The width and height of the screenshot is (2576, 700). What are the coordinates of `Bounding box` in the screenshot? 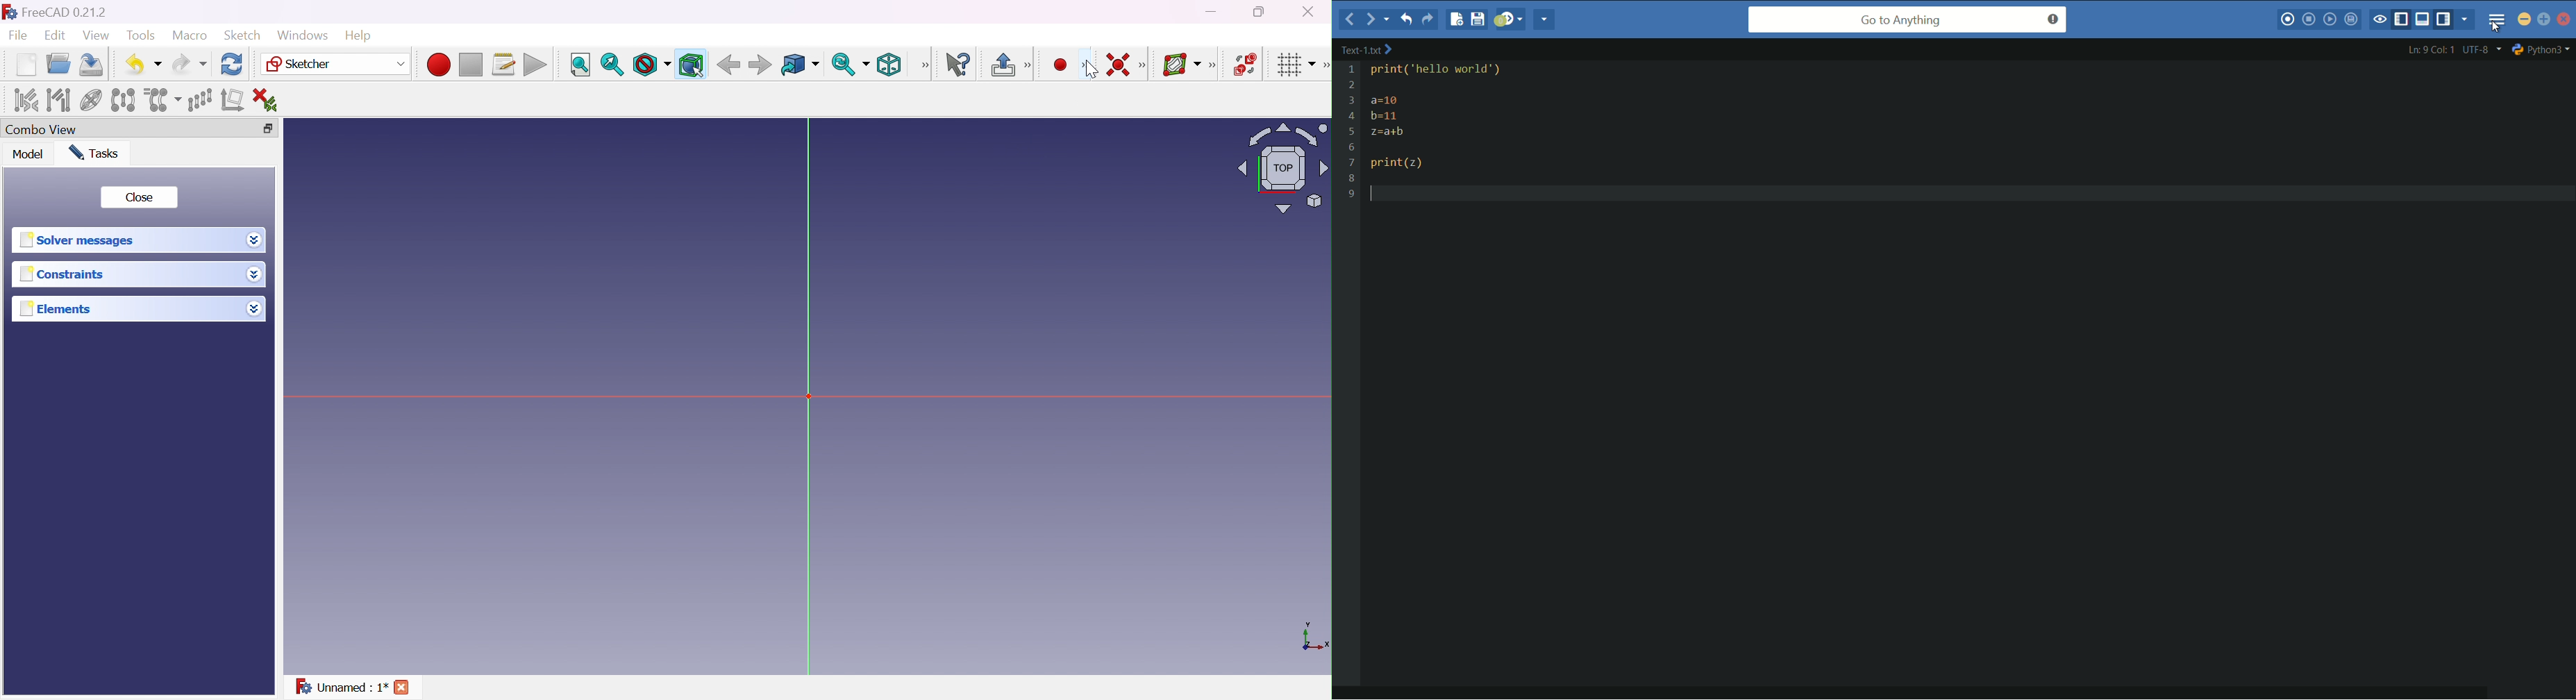 It's located at (690, 64).